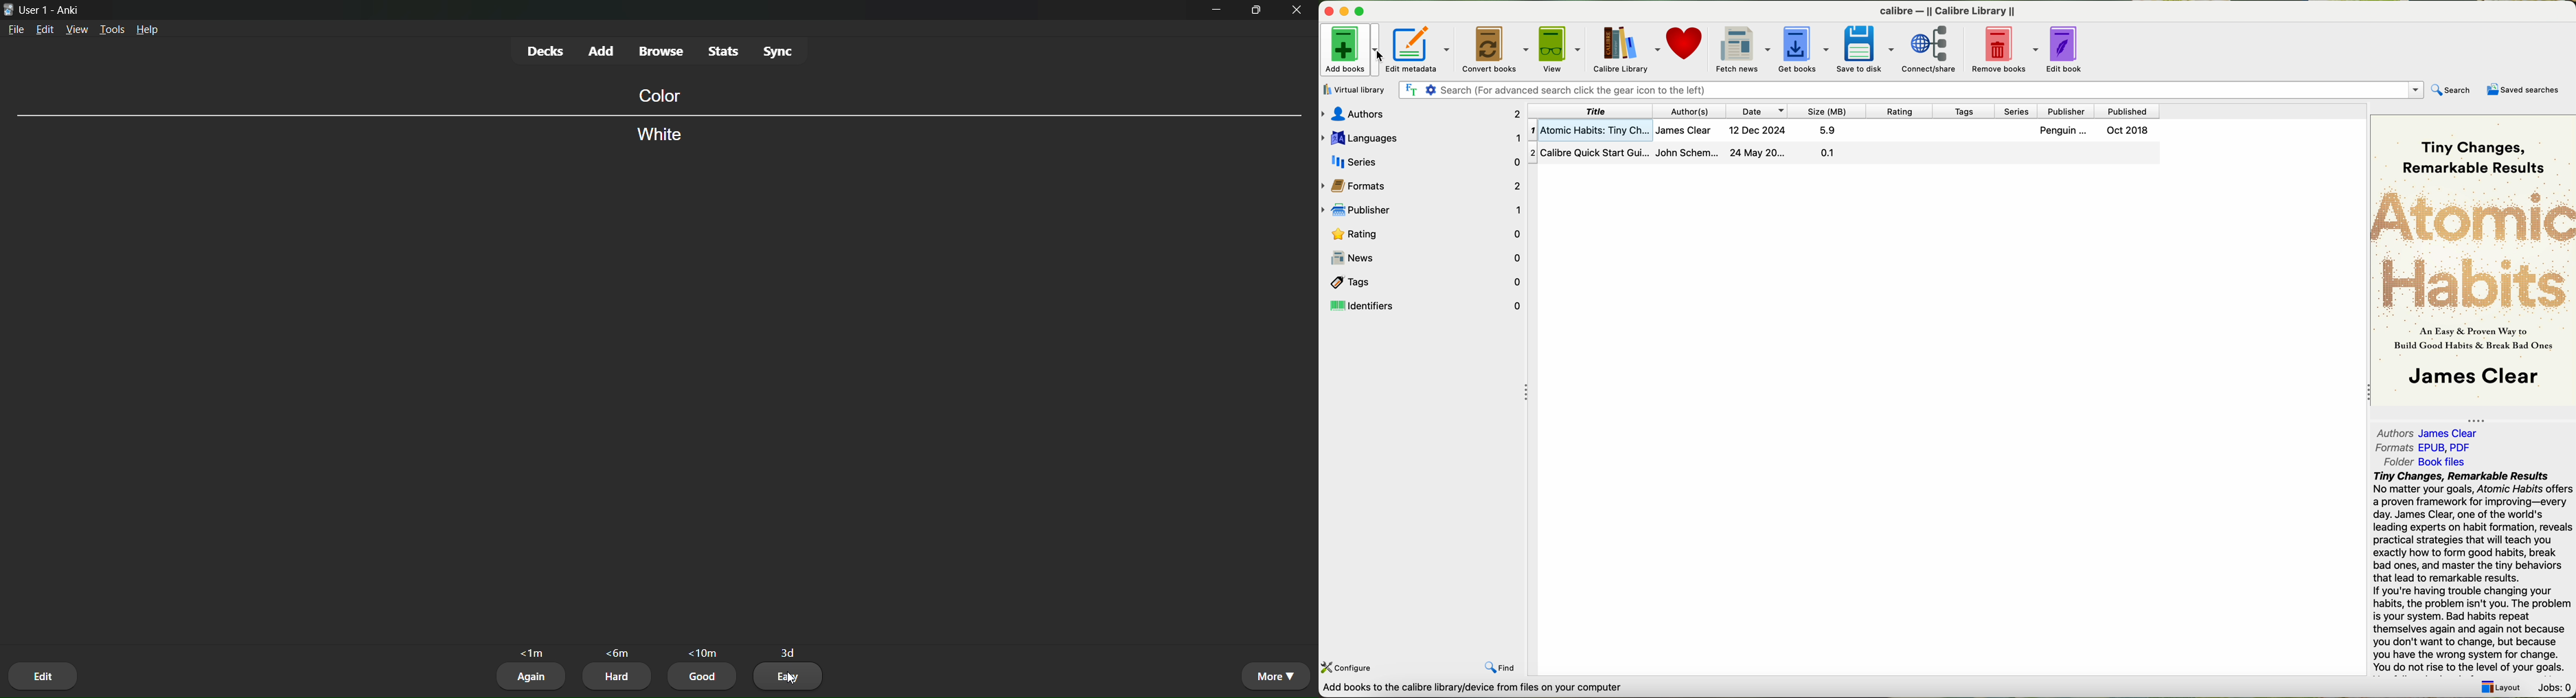  Describe the element at coordinates (1422, 233) in the screenshot. I see `rating` at that location.